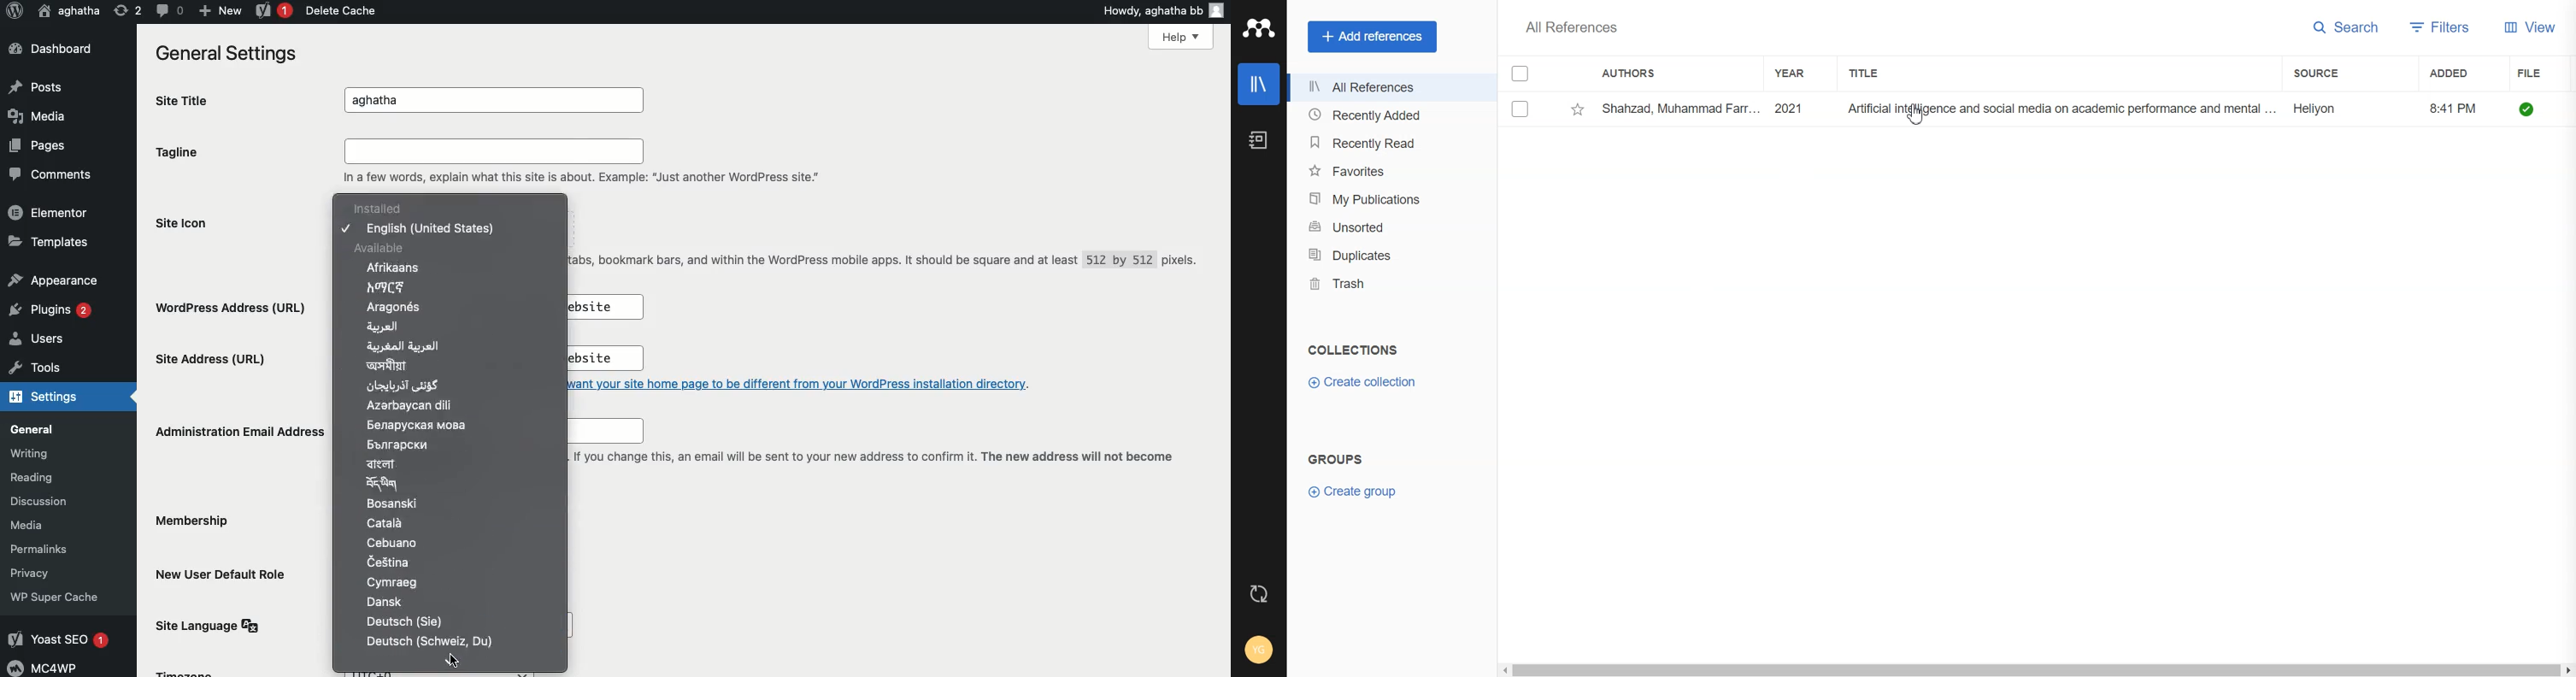 This screenshot has height=700, width=2576. I want to click on Account, so click(1257, 649).